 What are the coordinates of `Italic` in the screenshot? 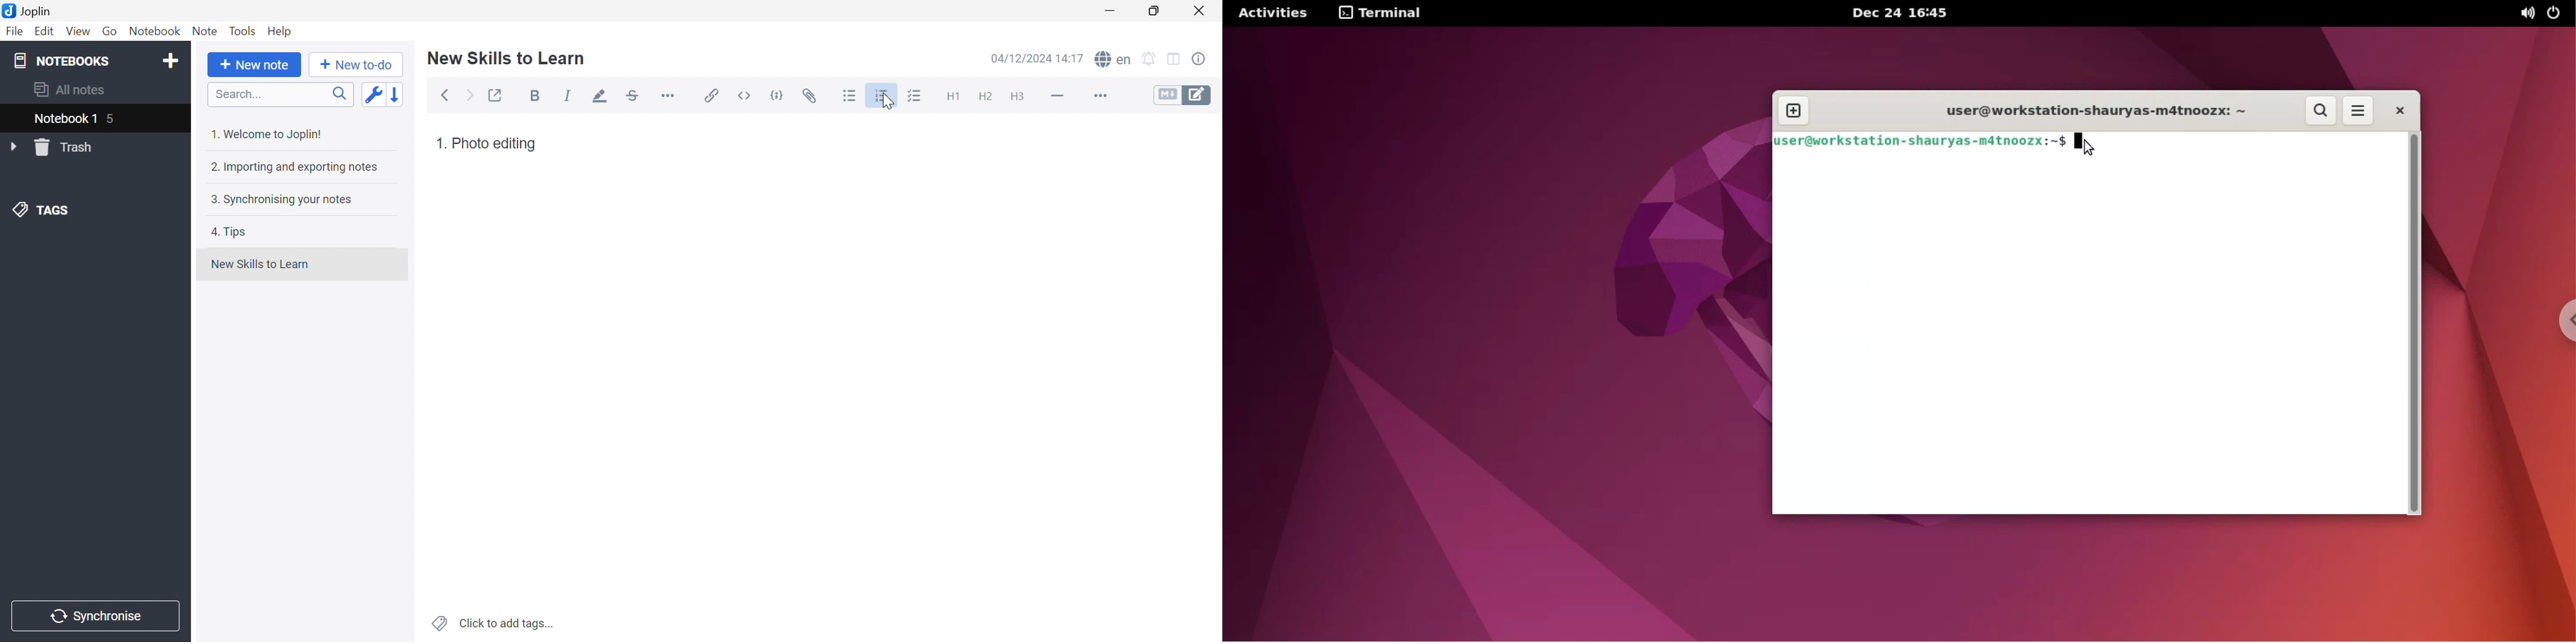 It's located at (568, 96).